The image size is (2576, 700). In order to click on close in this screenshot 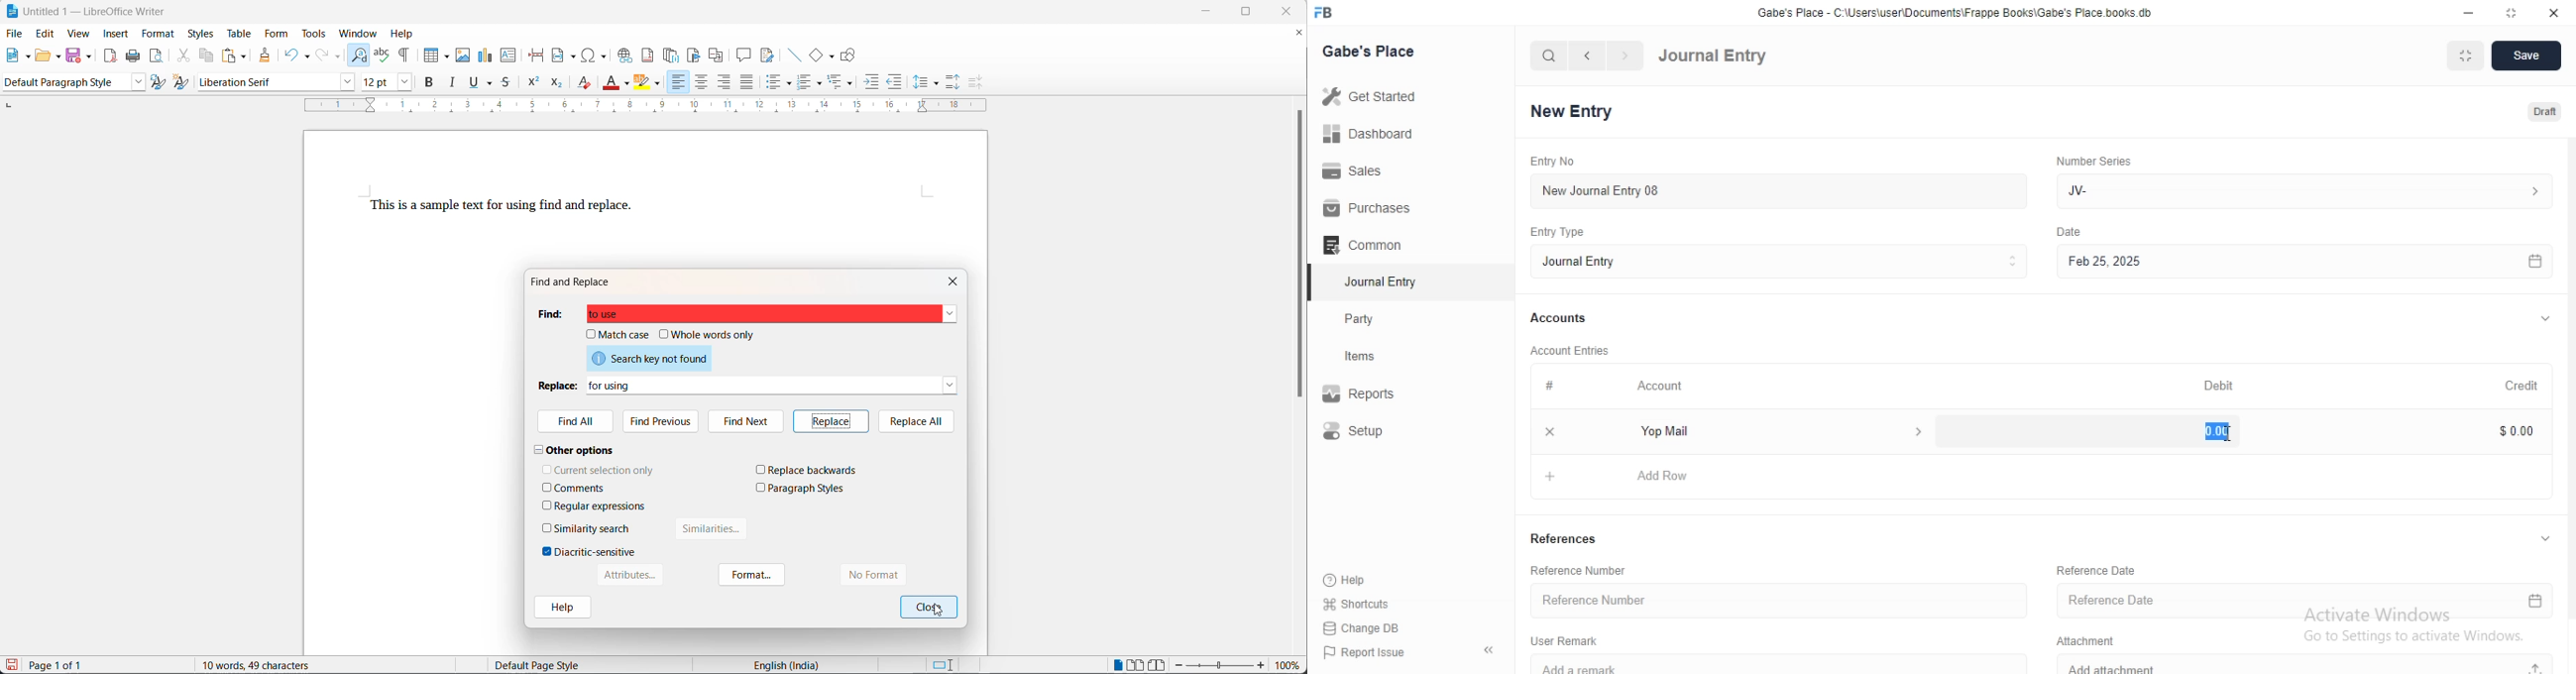, I will do `click(1292, 11)`.